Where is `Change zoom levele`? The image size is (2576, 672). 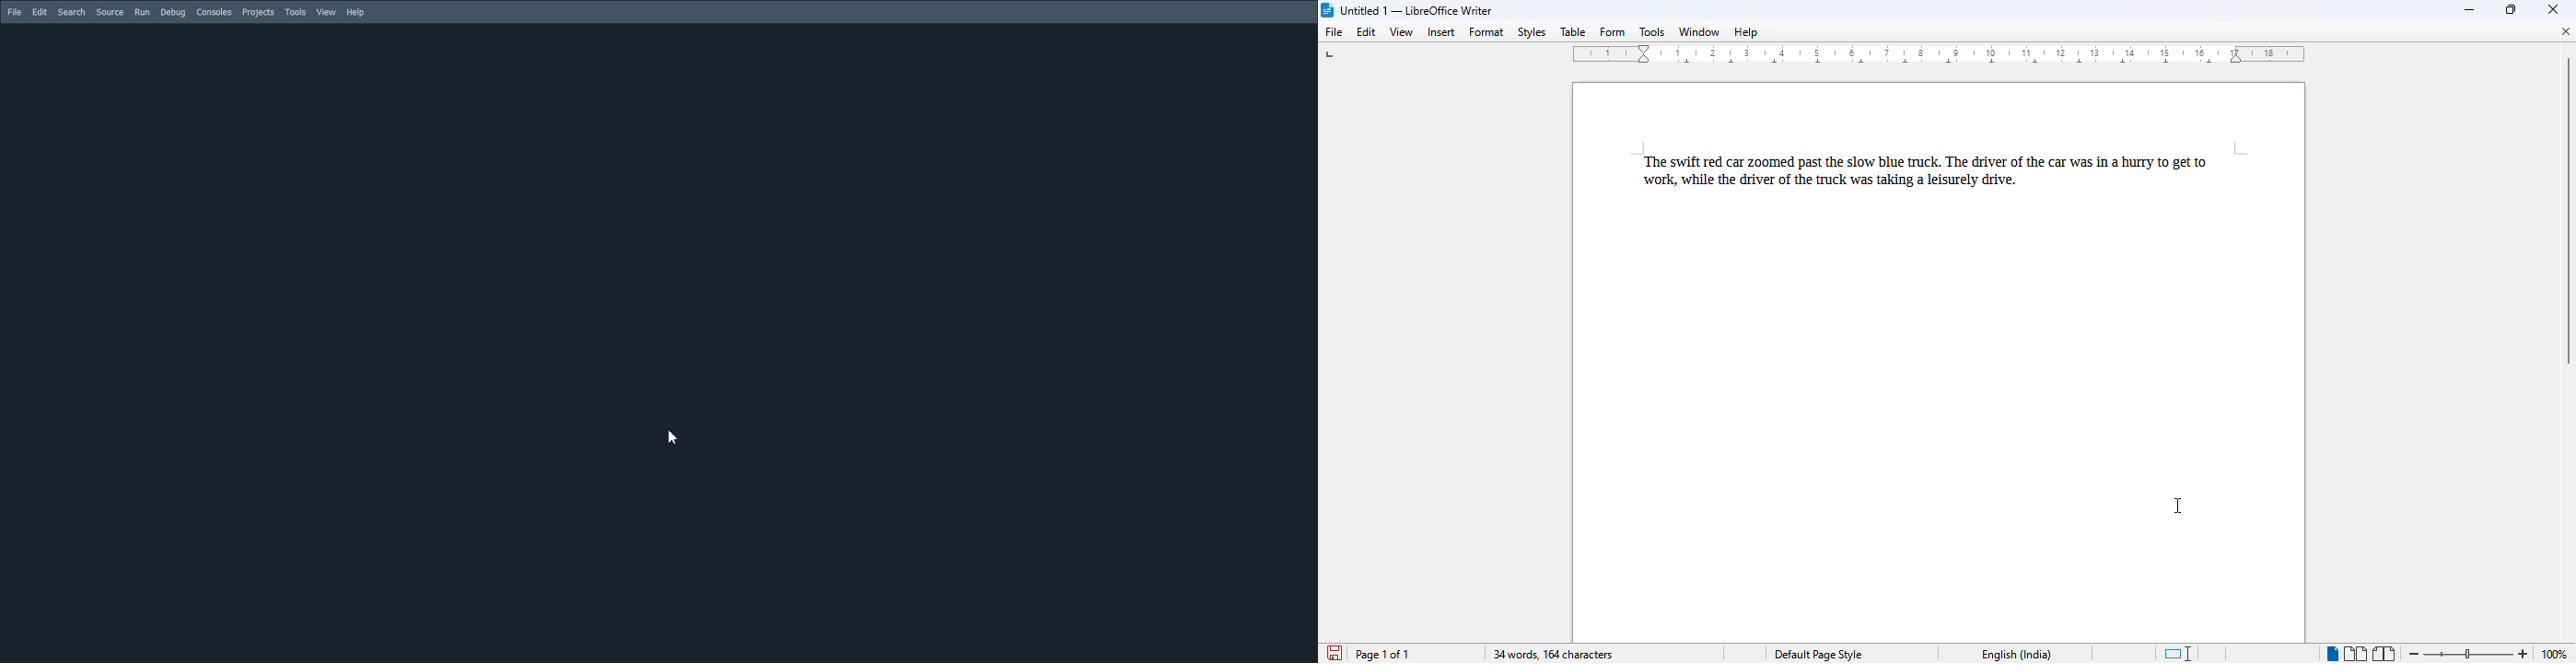 Change zoom levele is located at coordinates (2467, 655).